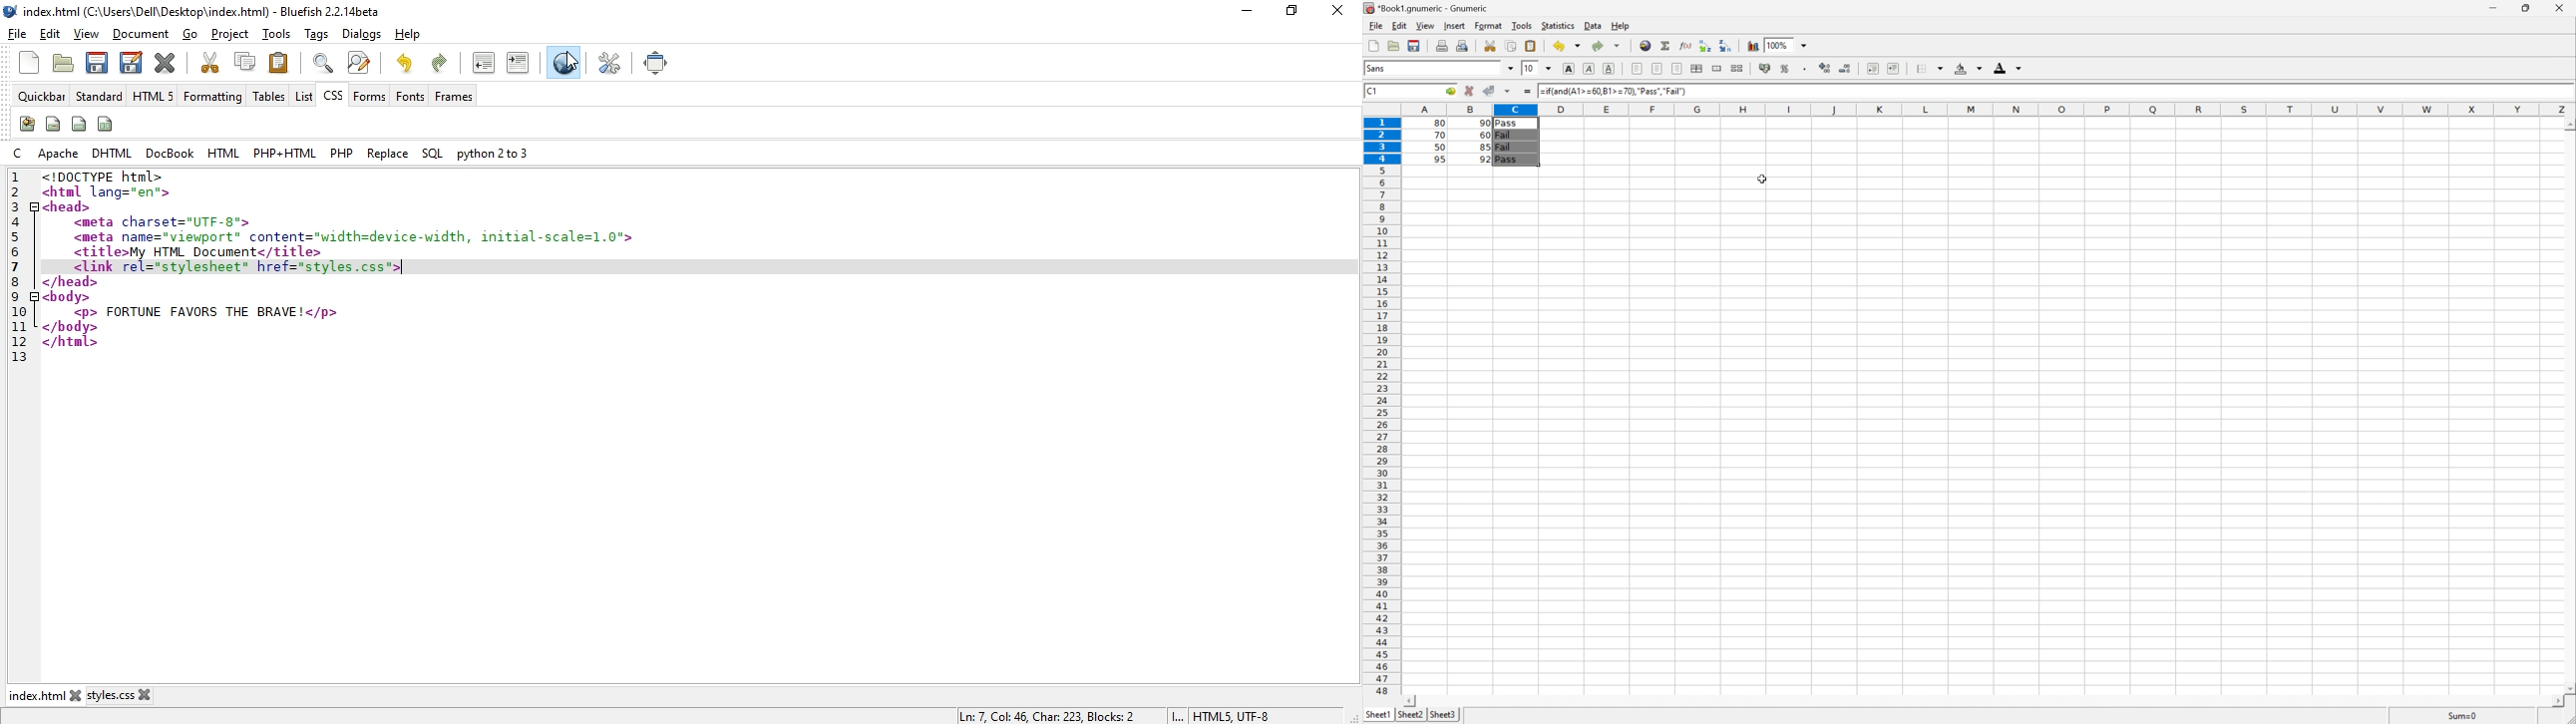 This screenshot has height=728, width=2576. I want to click on 2, so click(18, 191).